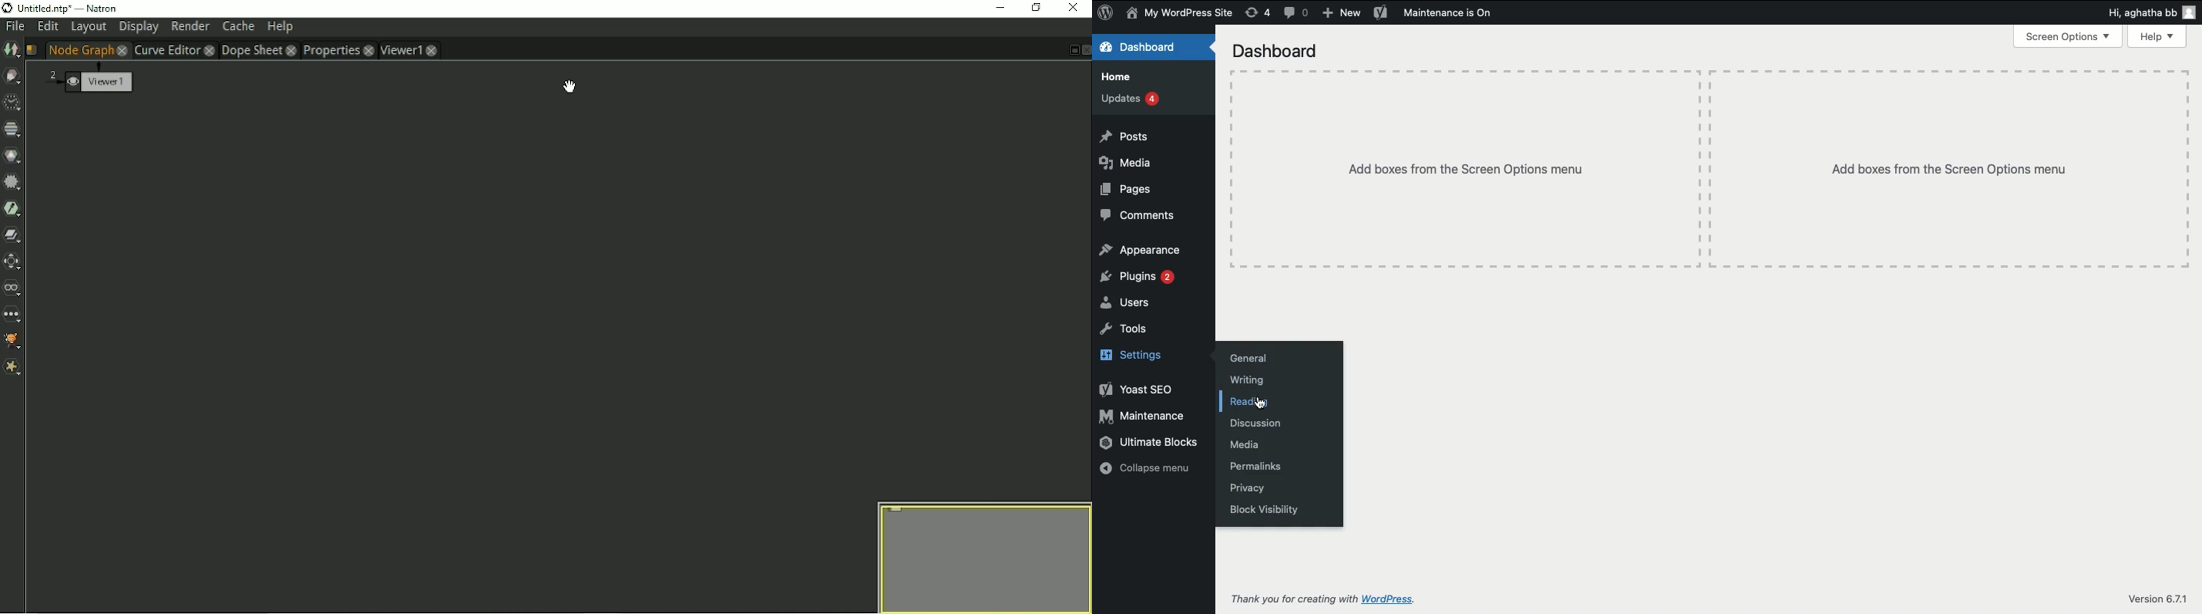  Describe the element at coordinates (1954, 170) in the screenshot. I see `add boxes from the screen options menu` at that location.